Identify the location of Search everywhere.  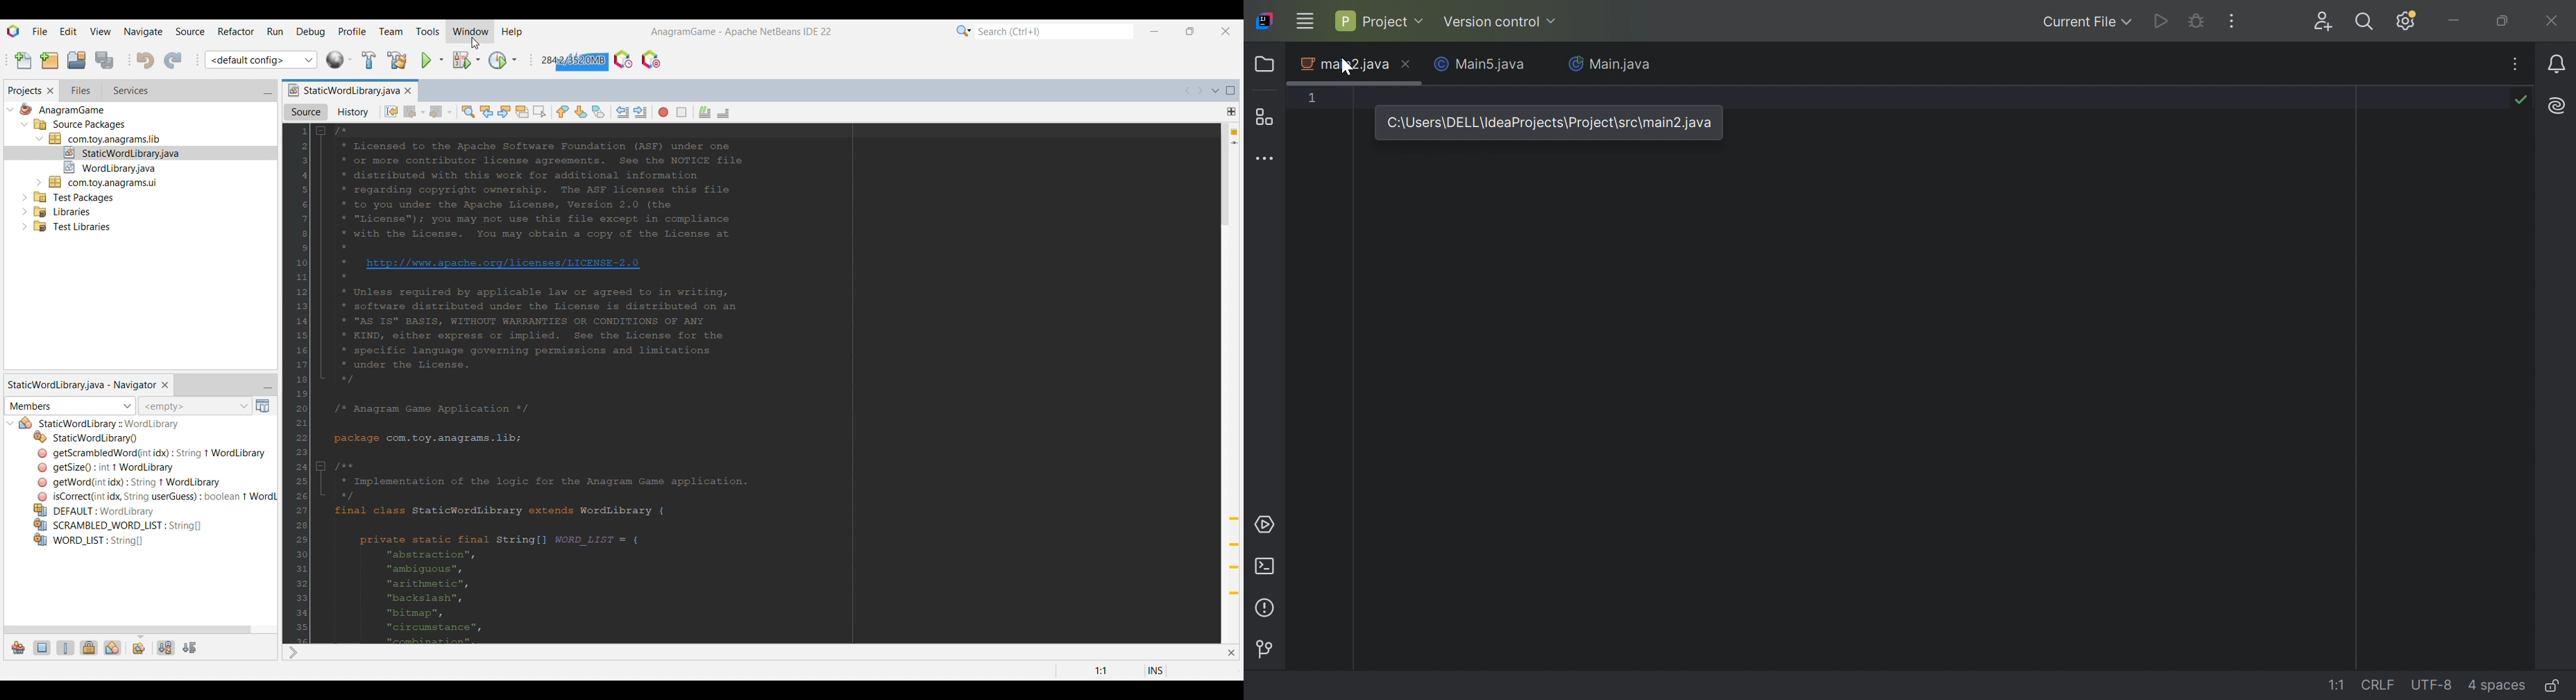
(2368, 24).